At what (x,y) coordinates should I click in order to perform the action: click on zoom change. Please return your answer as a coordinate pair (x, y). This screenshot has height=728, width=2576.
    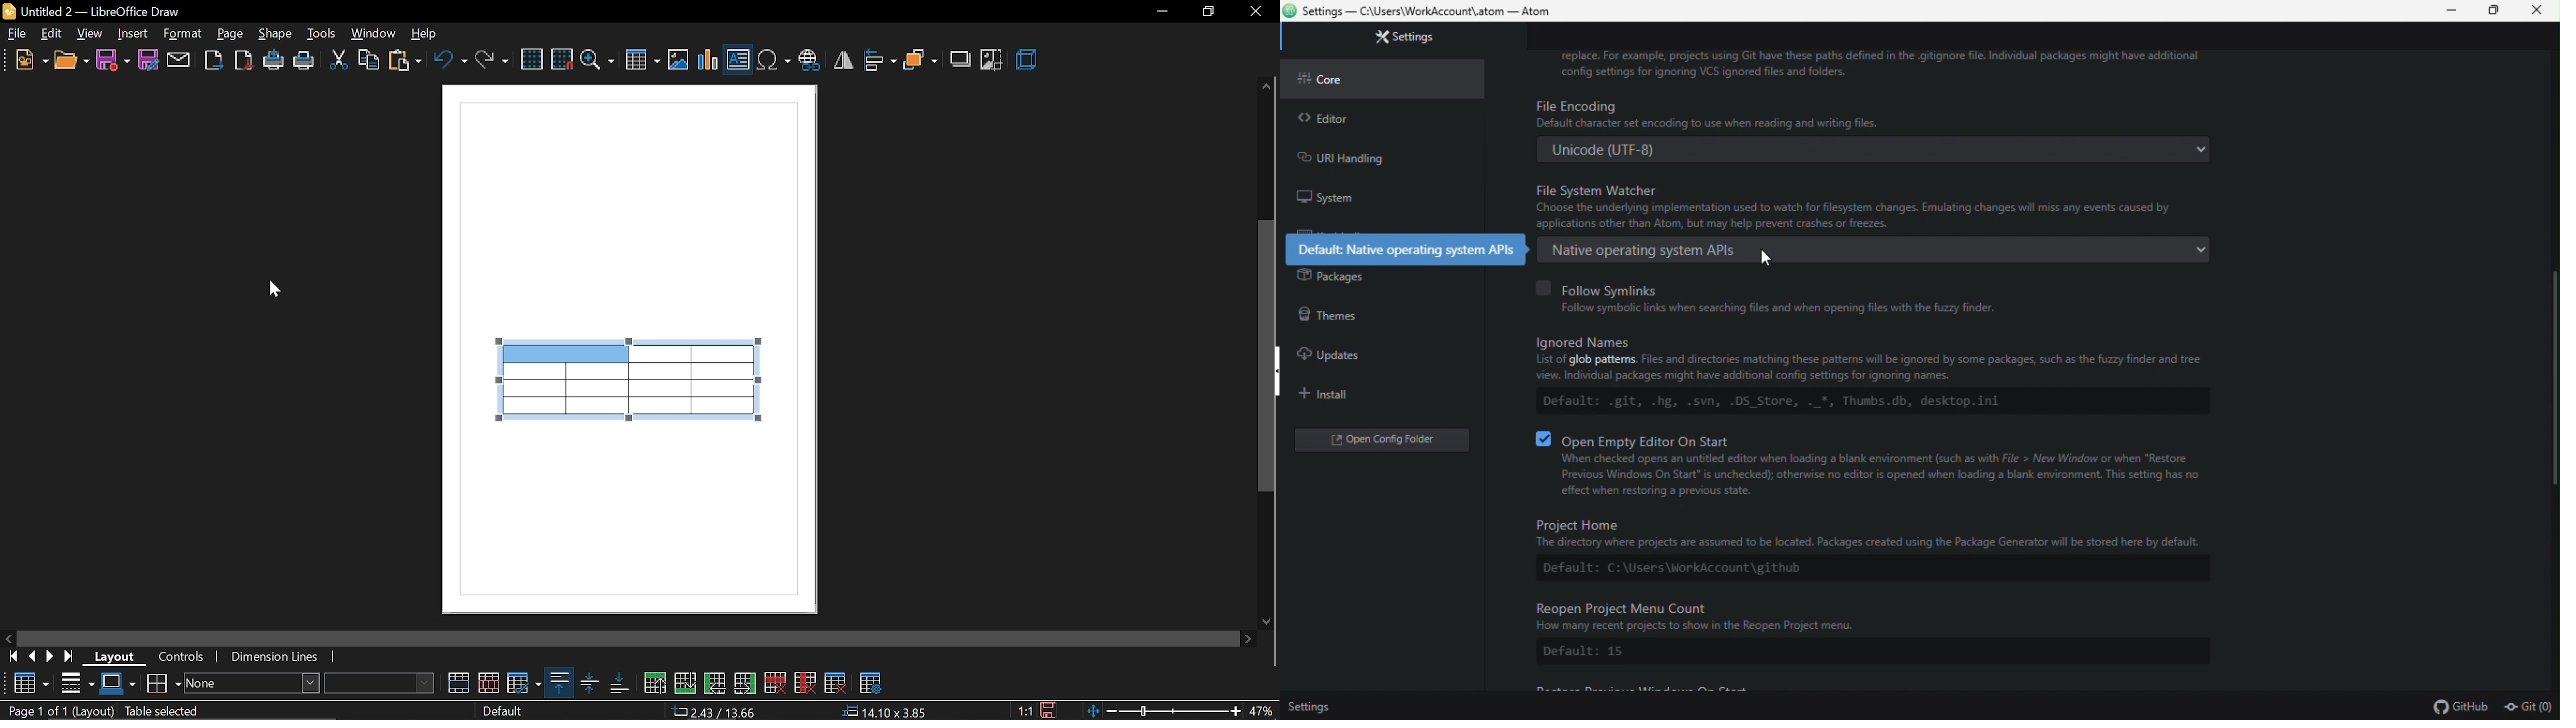
    Looking at the image, I should click on (1162, 712).